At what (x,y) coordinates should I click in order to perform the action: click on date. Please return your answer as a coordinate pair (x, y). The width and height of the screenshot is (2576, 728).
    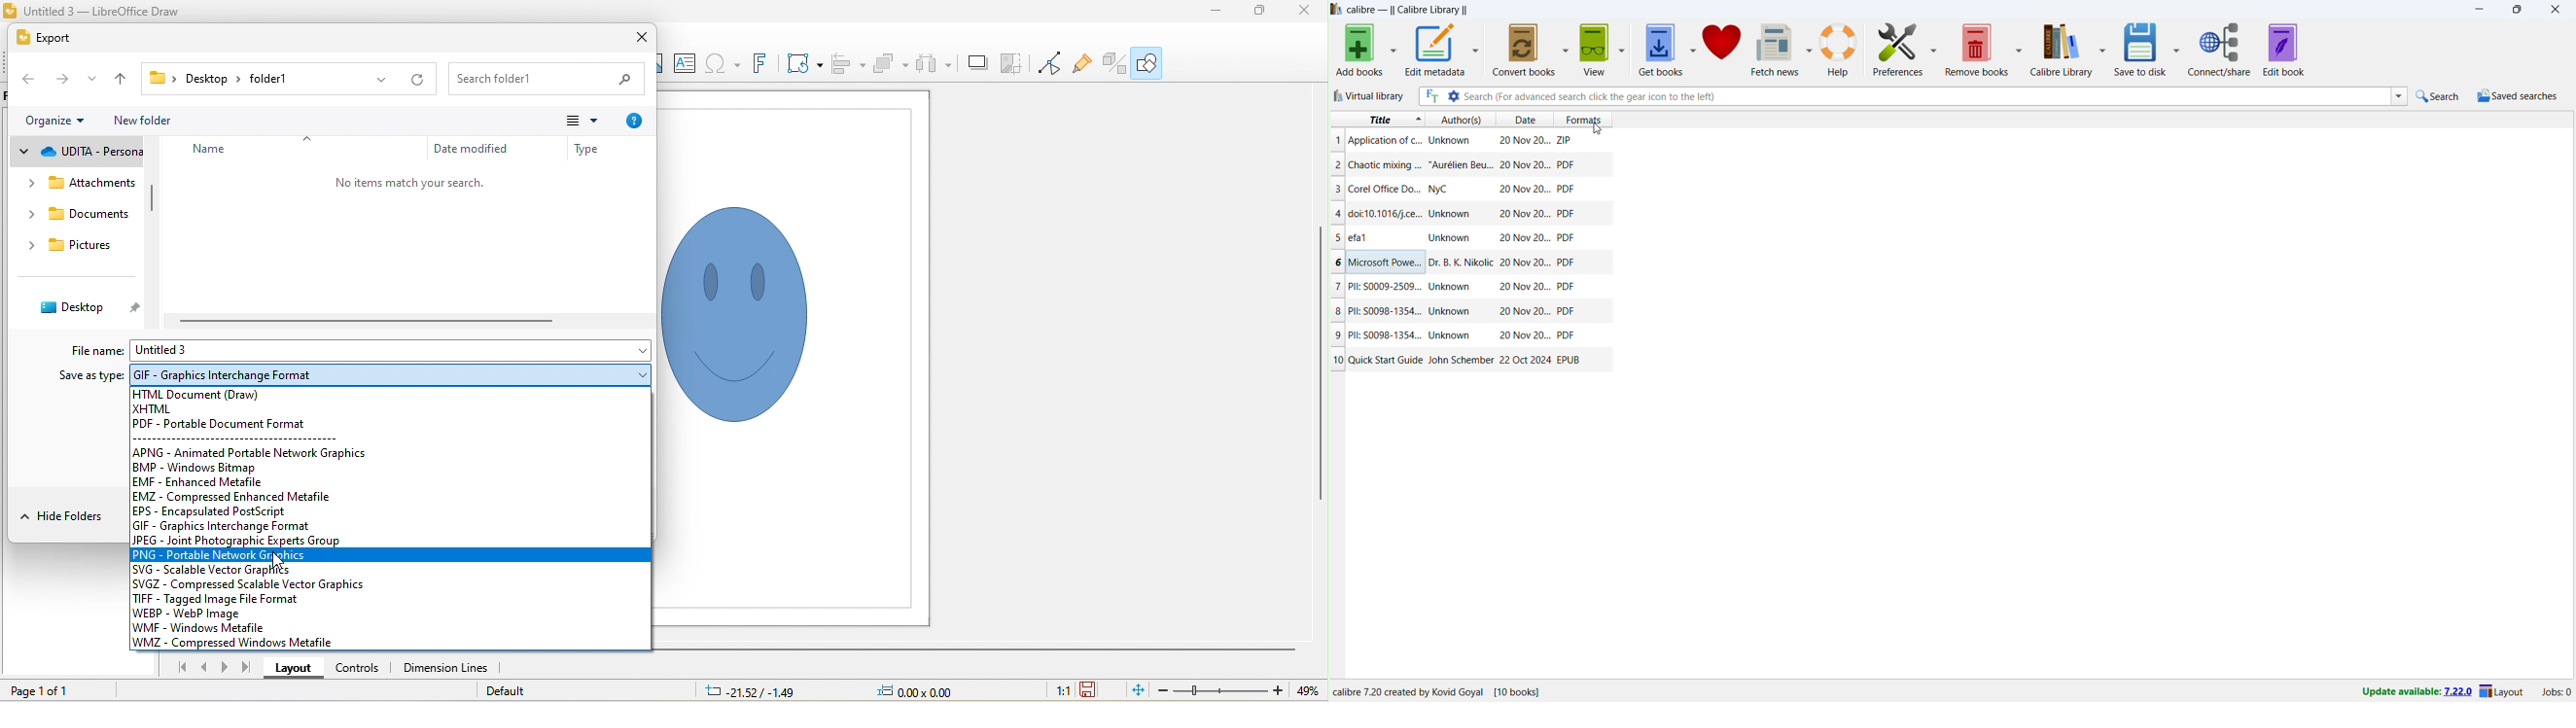
    Looking at the image, I should click on (1525, 190).